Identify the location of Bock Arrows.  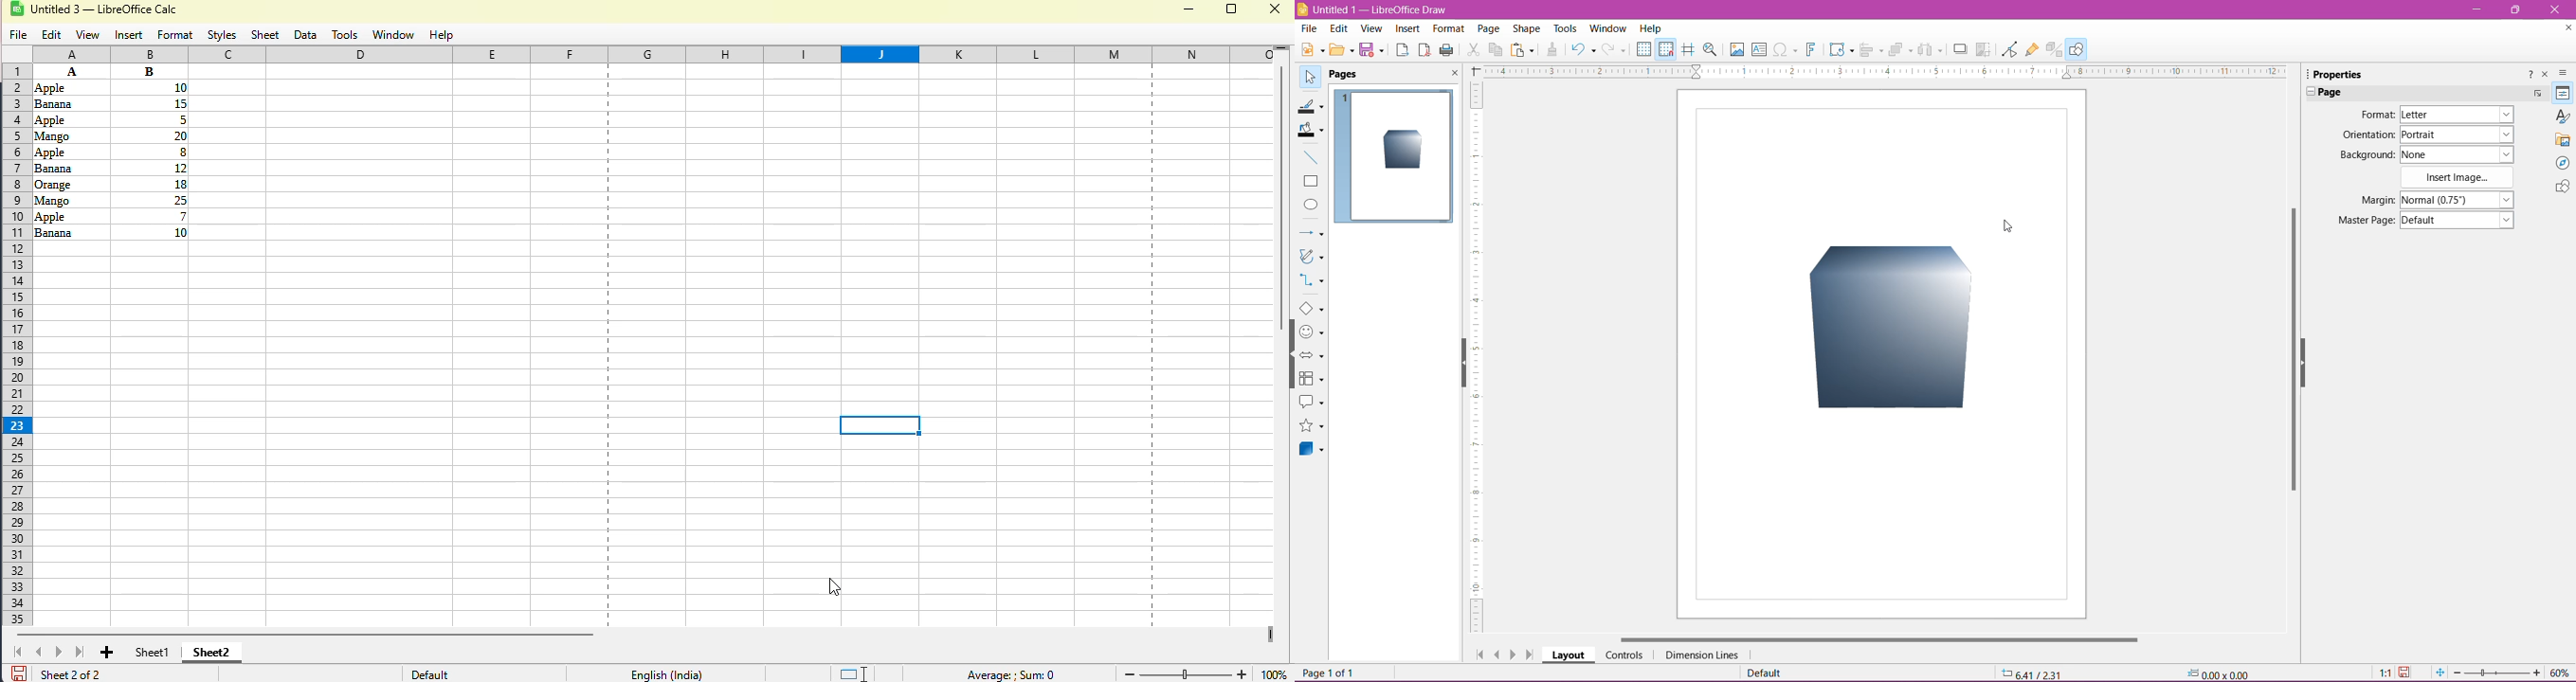
(1312, 356).